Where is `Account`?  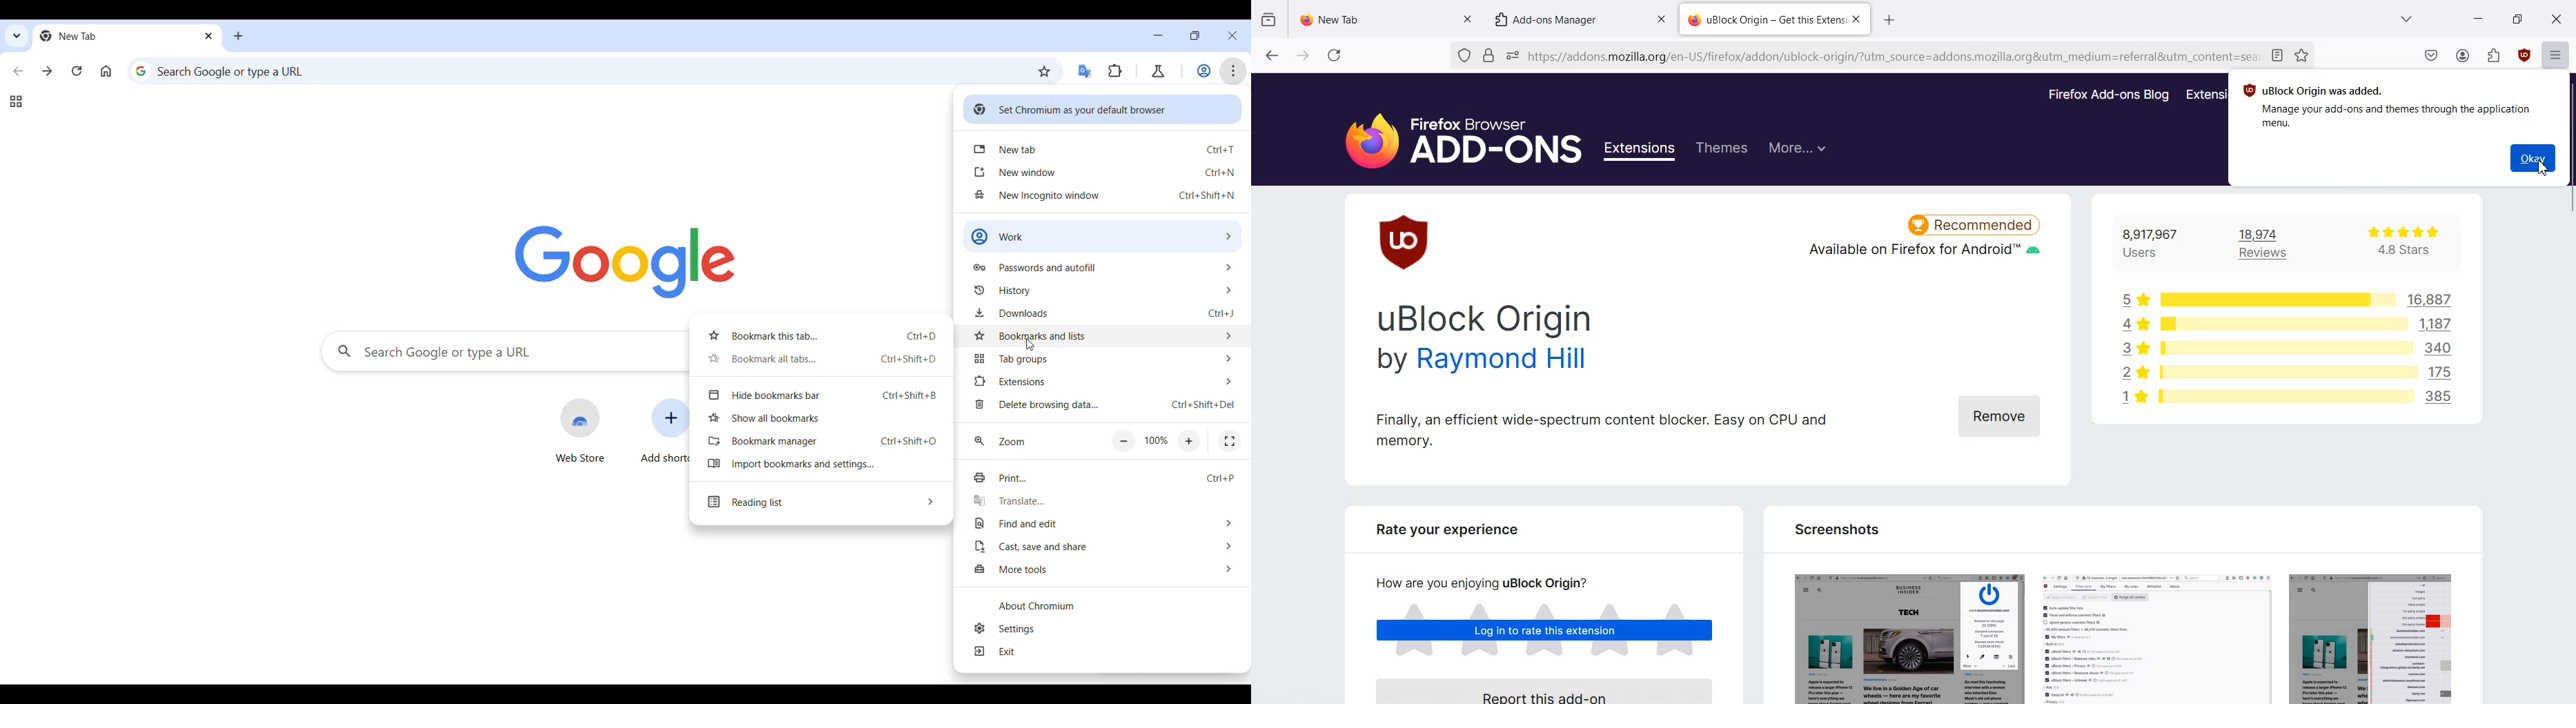
Account is located at coordinates (2466, 55).